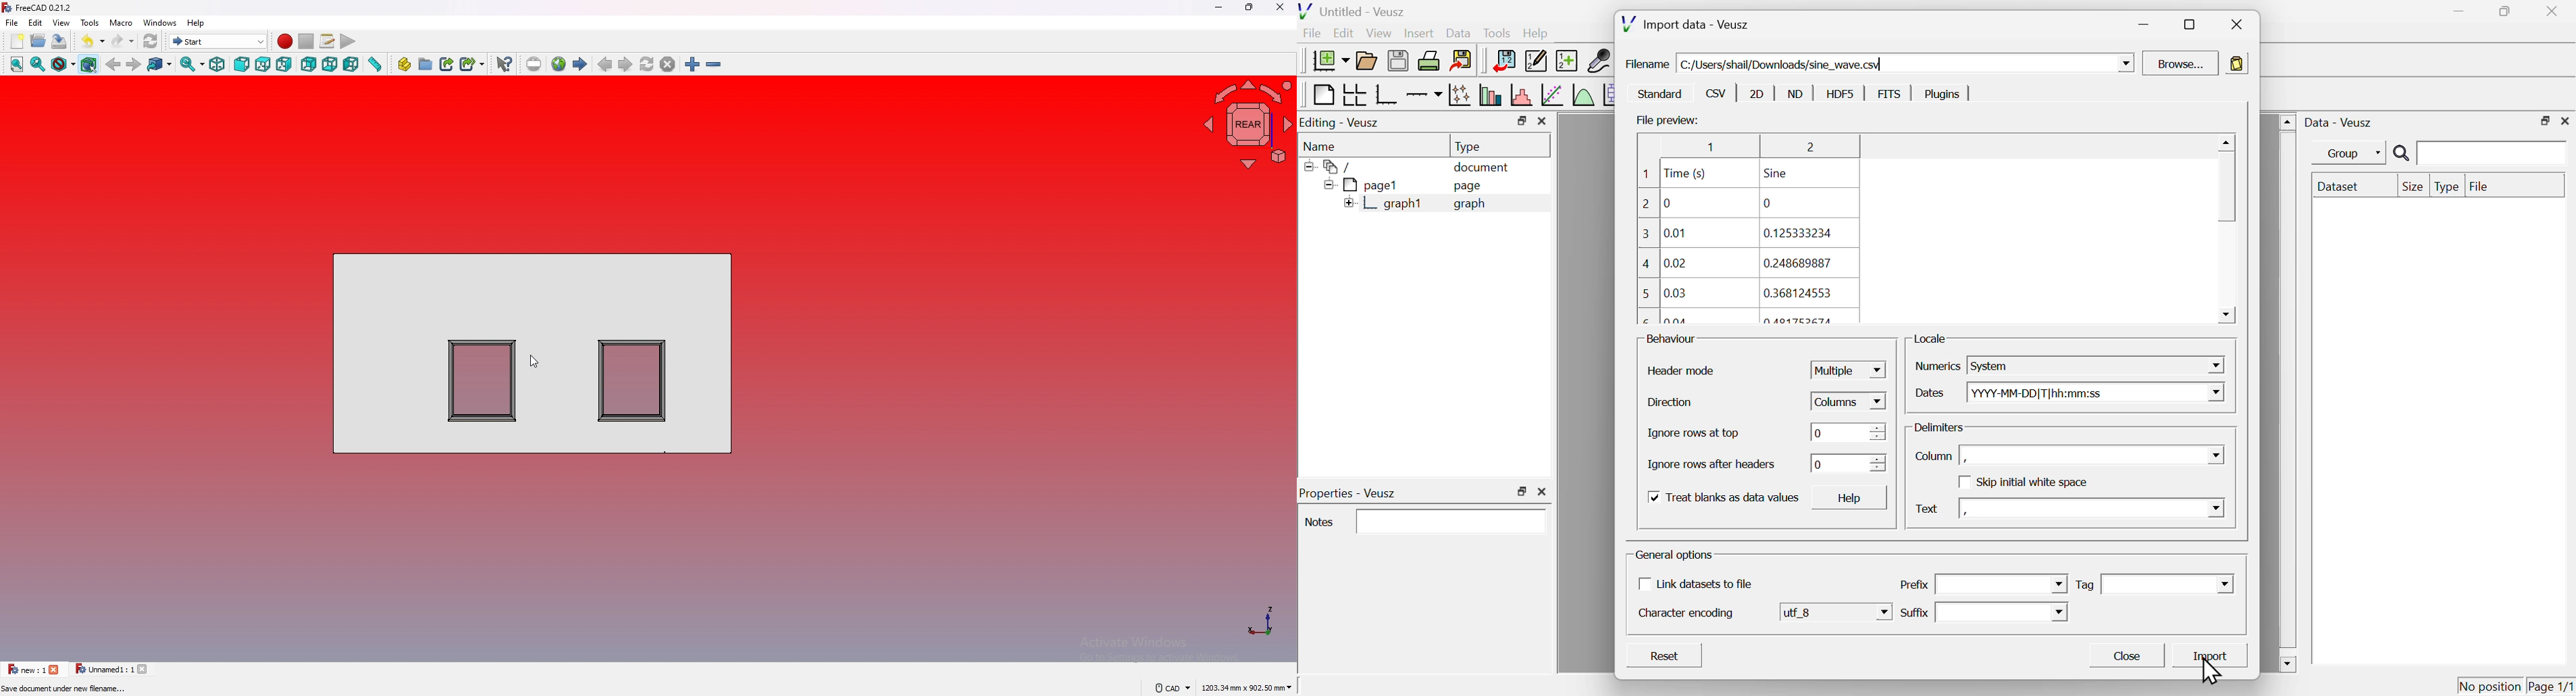 The width and height of the screenshot is (2576, 700). What do you see at coordinates (1245, 686) in the screenshot?
I see `1203.34 mm x 902.50 mm` at bounding box center [1245, 686].